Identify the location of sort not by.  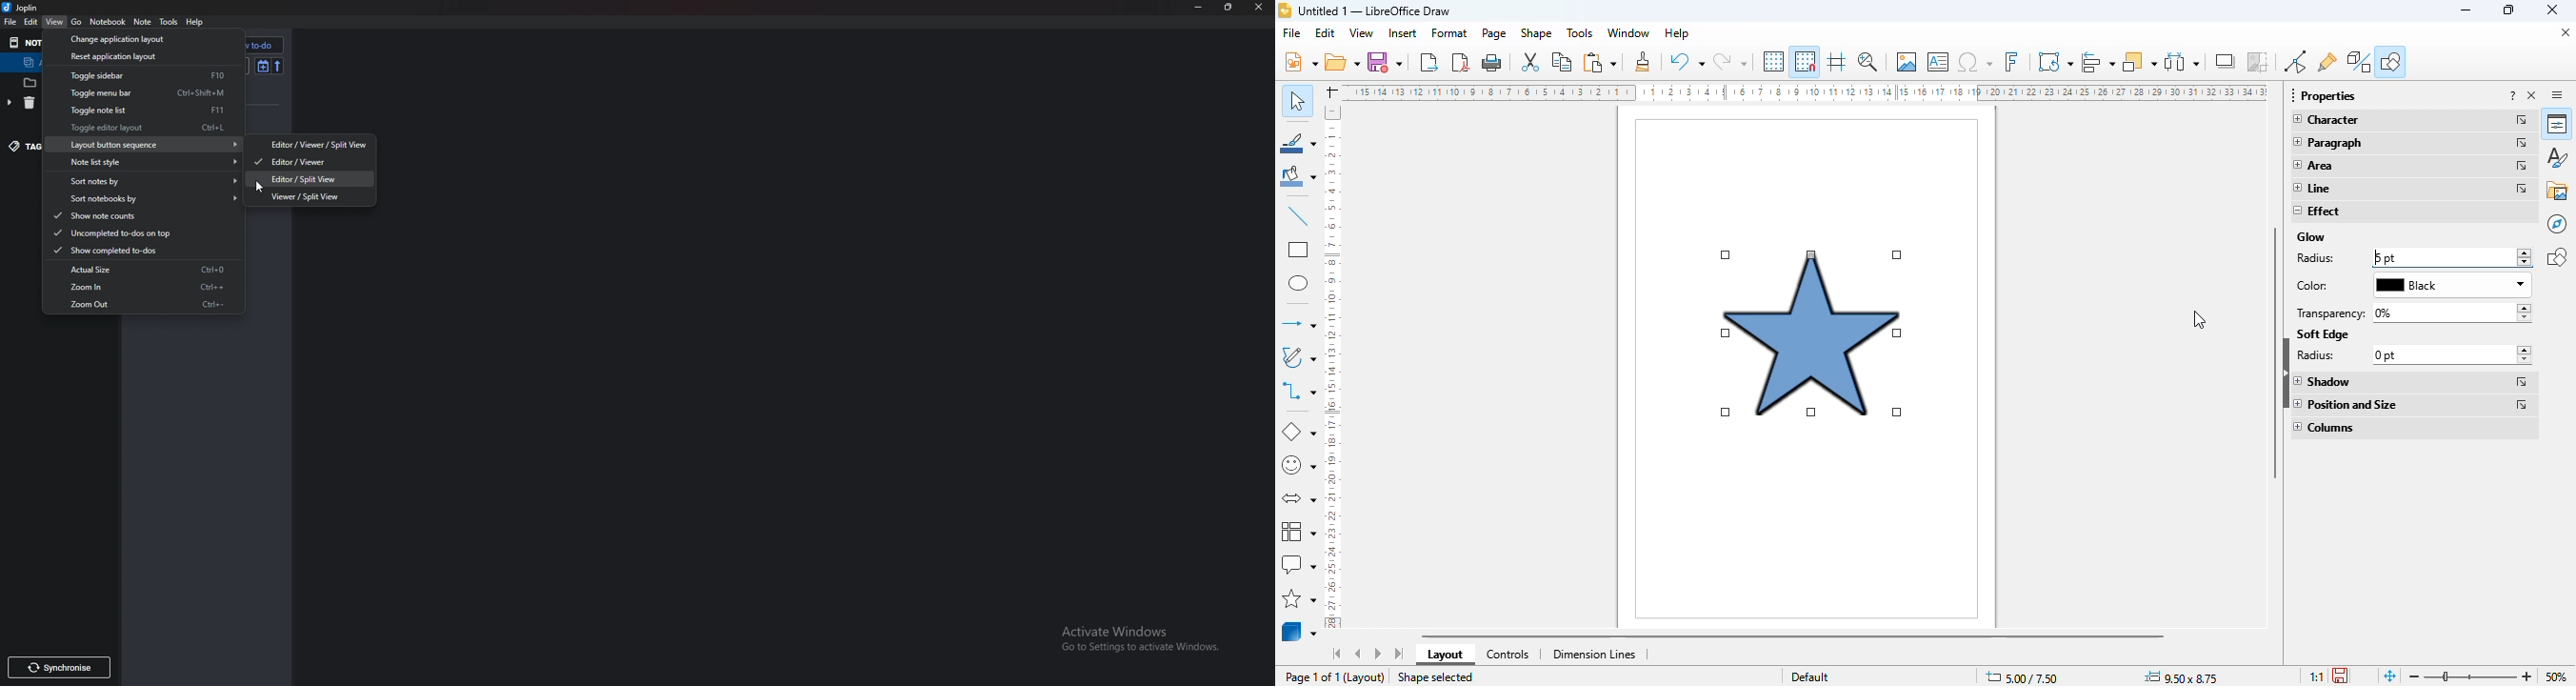
(147, 180).